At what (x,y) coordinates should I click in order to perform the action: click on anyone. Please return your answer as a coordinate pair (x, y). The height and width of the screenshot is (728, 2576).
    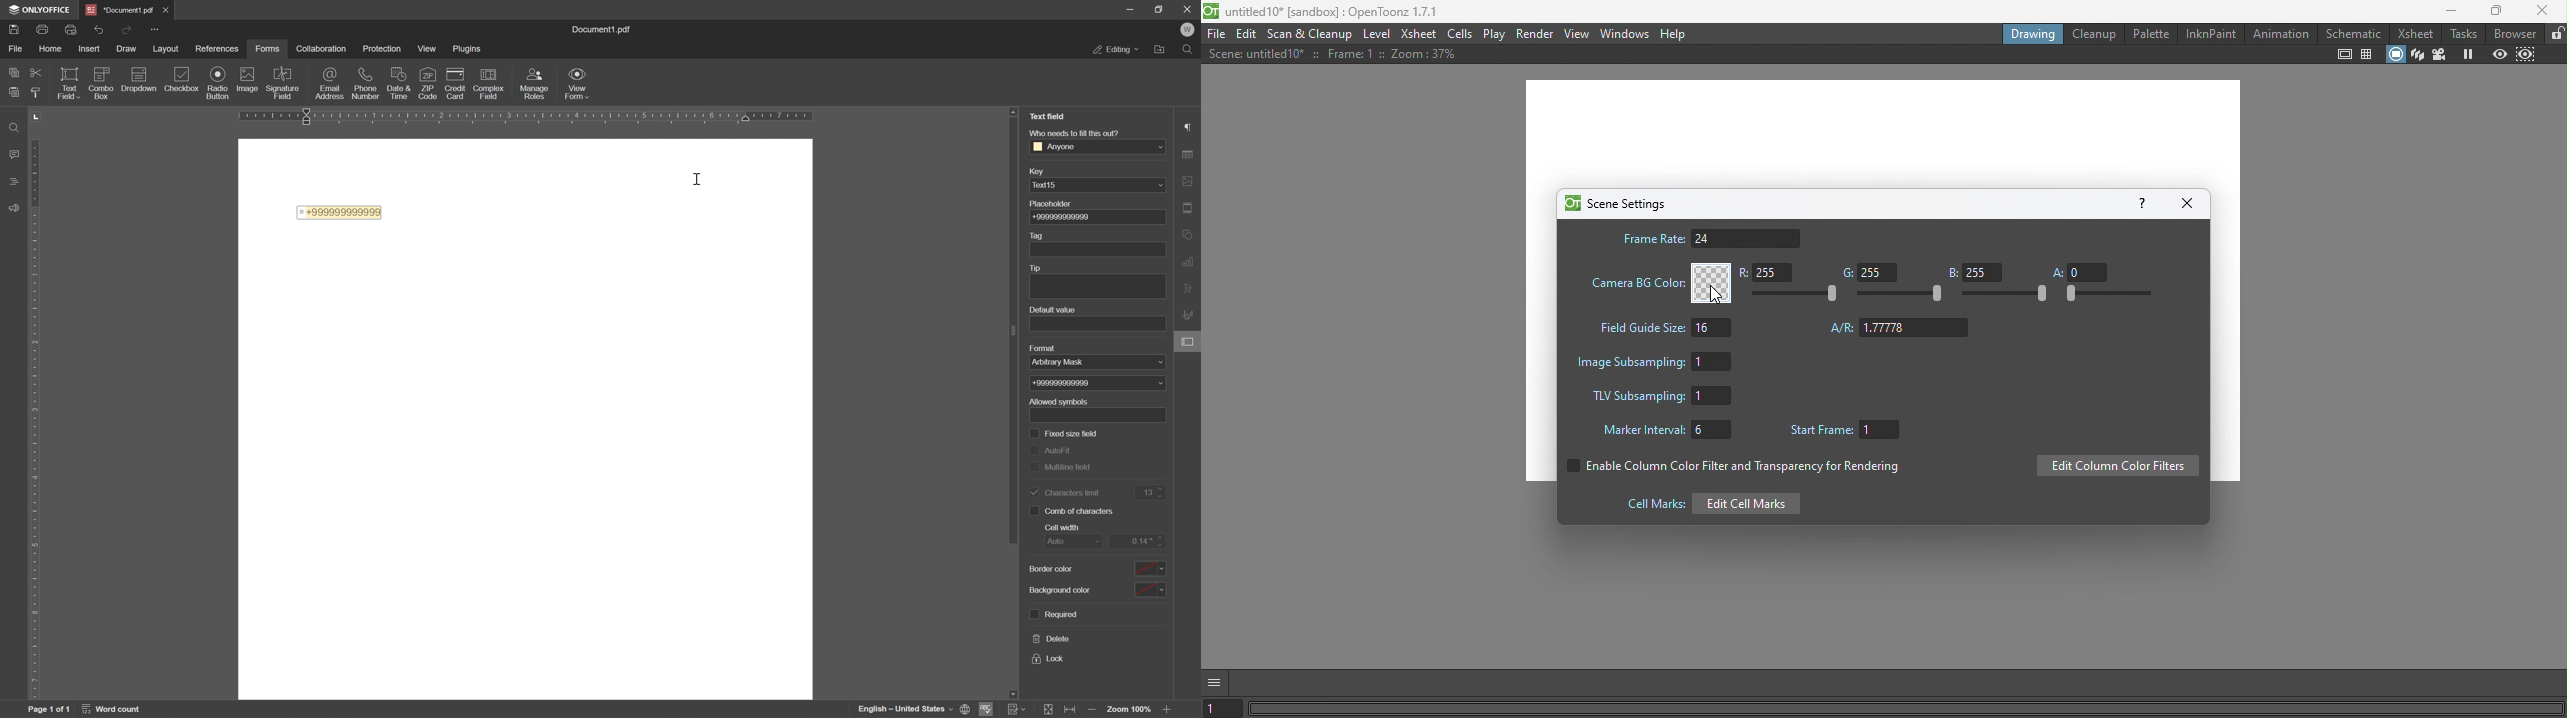
    Looking at the image, I should click on (1054, 147).